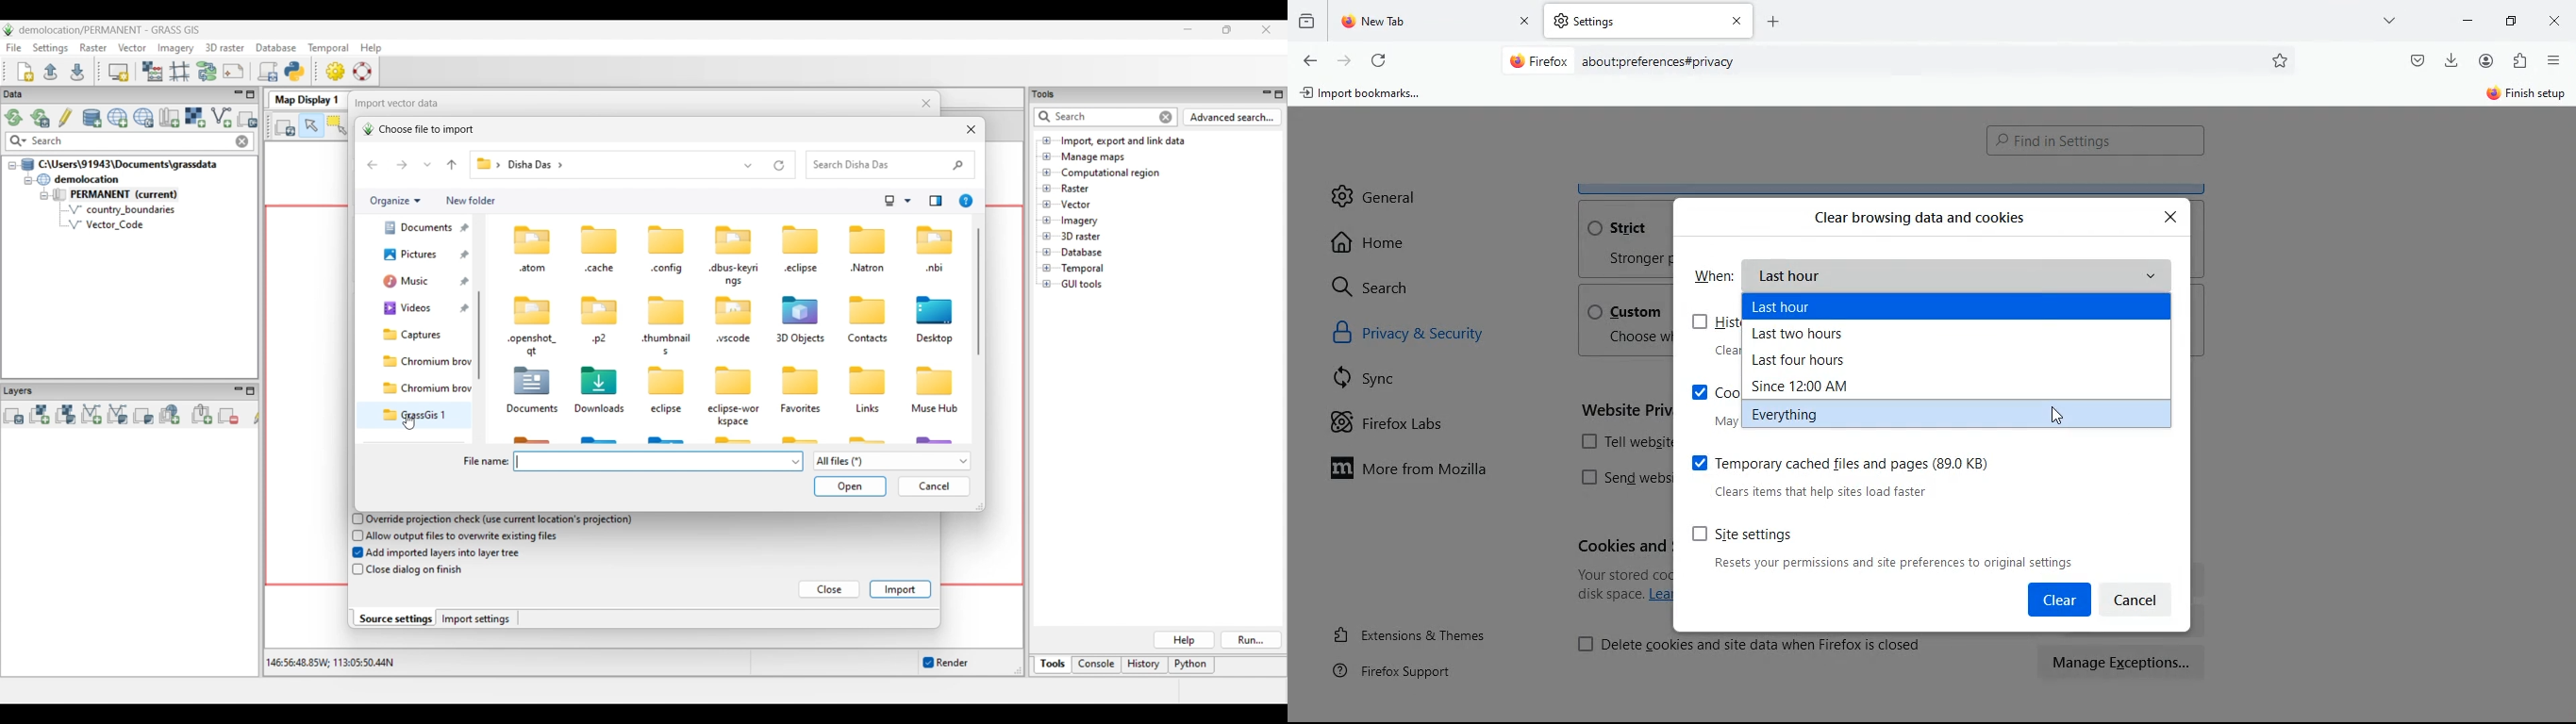  What do you see at coordinates (1752, 643) in the screenshot?
I see `[J Delete cookies and site data when Firefox is closed` at bounding box center [1752, 643].